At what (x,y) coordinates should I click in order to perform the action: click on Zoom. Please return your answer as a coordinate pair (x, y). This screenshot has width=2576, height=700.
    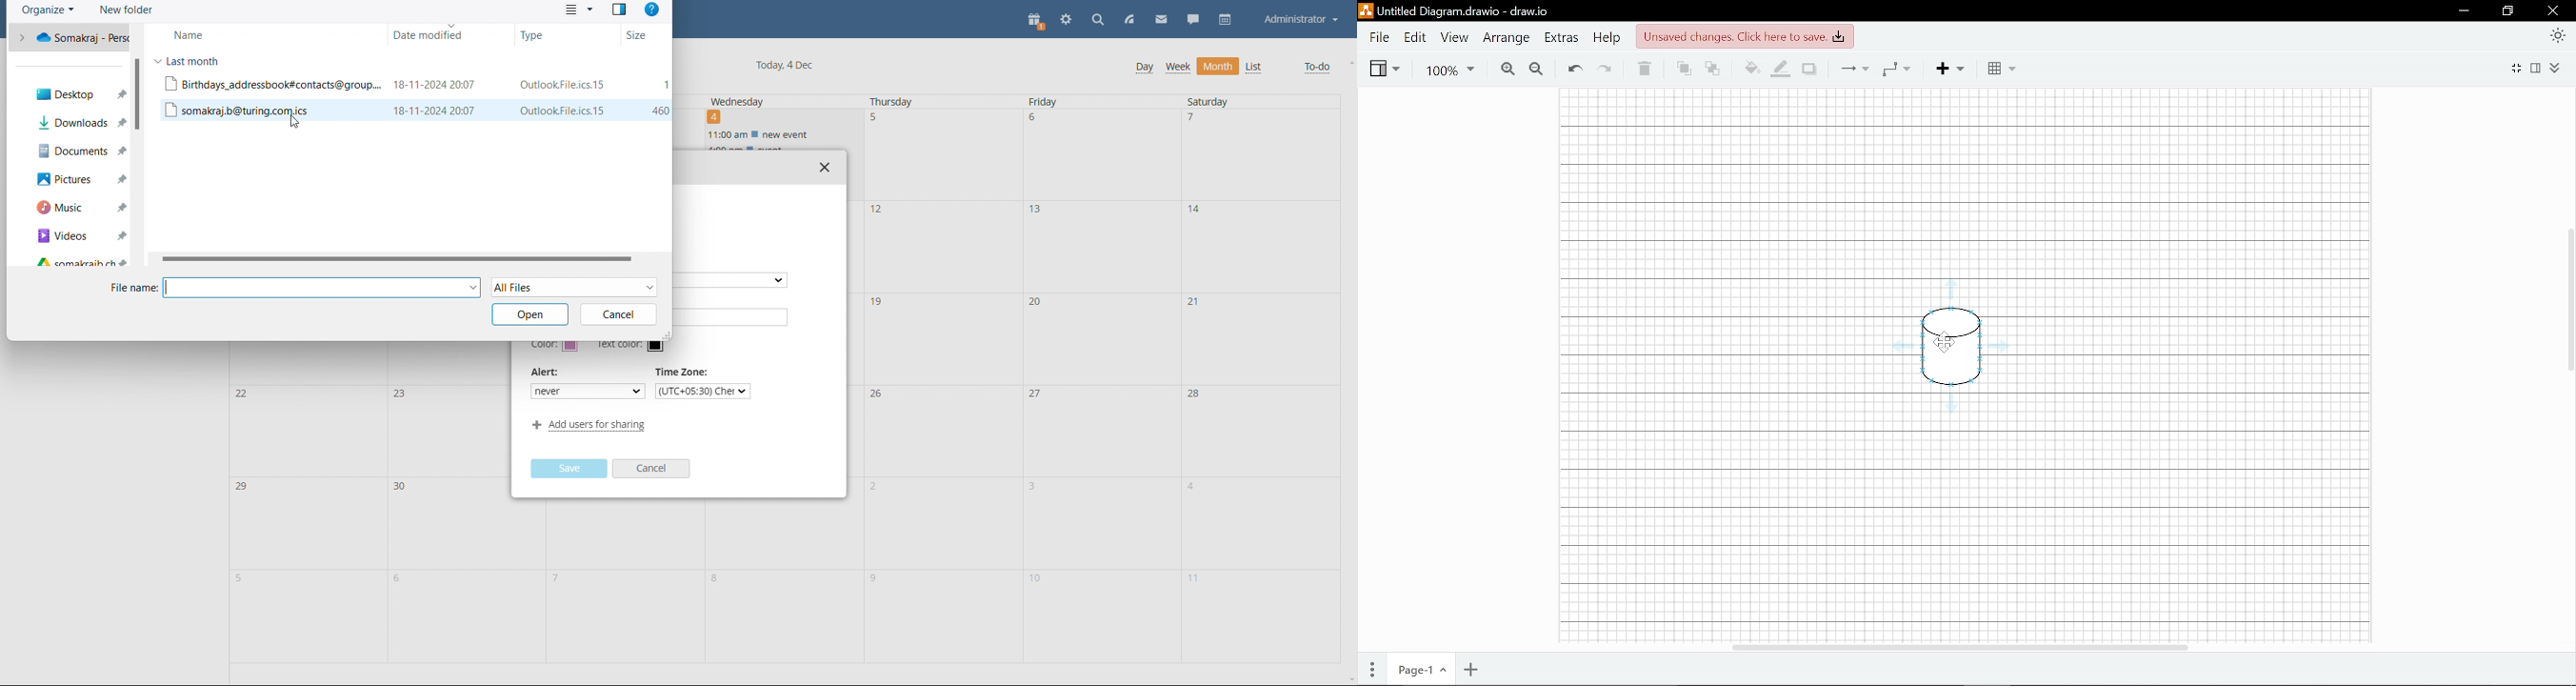
    Looking at the image, I should click on (1448, 69).